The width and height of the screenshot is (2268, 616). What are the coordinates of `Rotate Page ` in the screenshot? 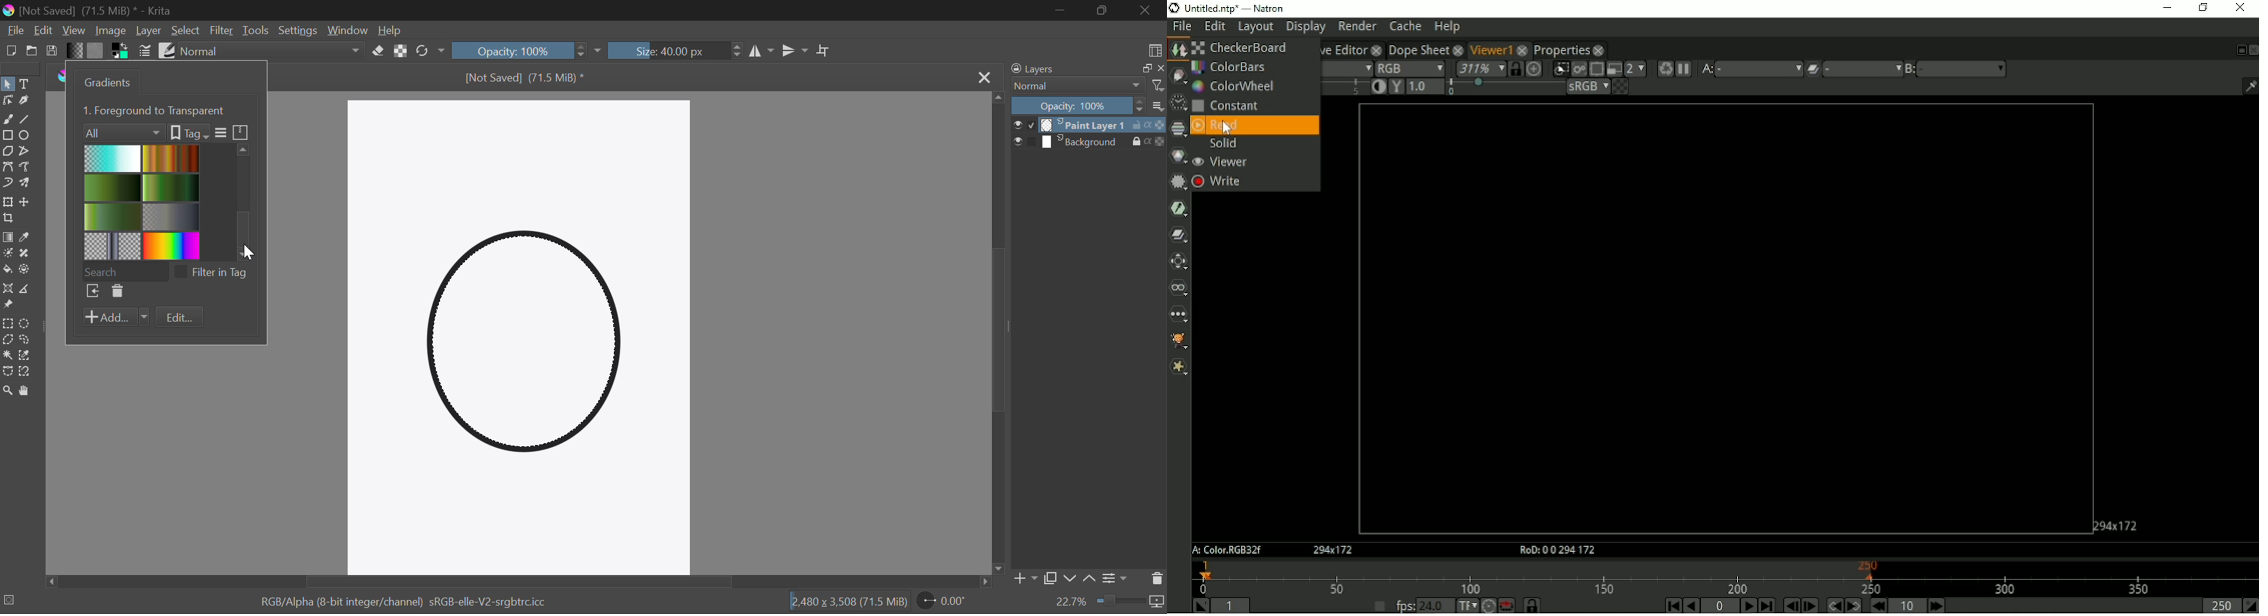 It's located at (942, 601).